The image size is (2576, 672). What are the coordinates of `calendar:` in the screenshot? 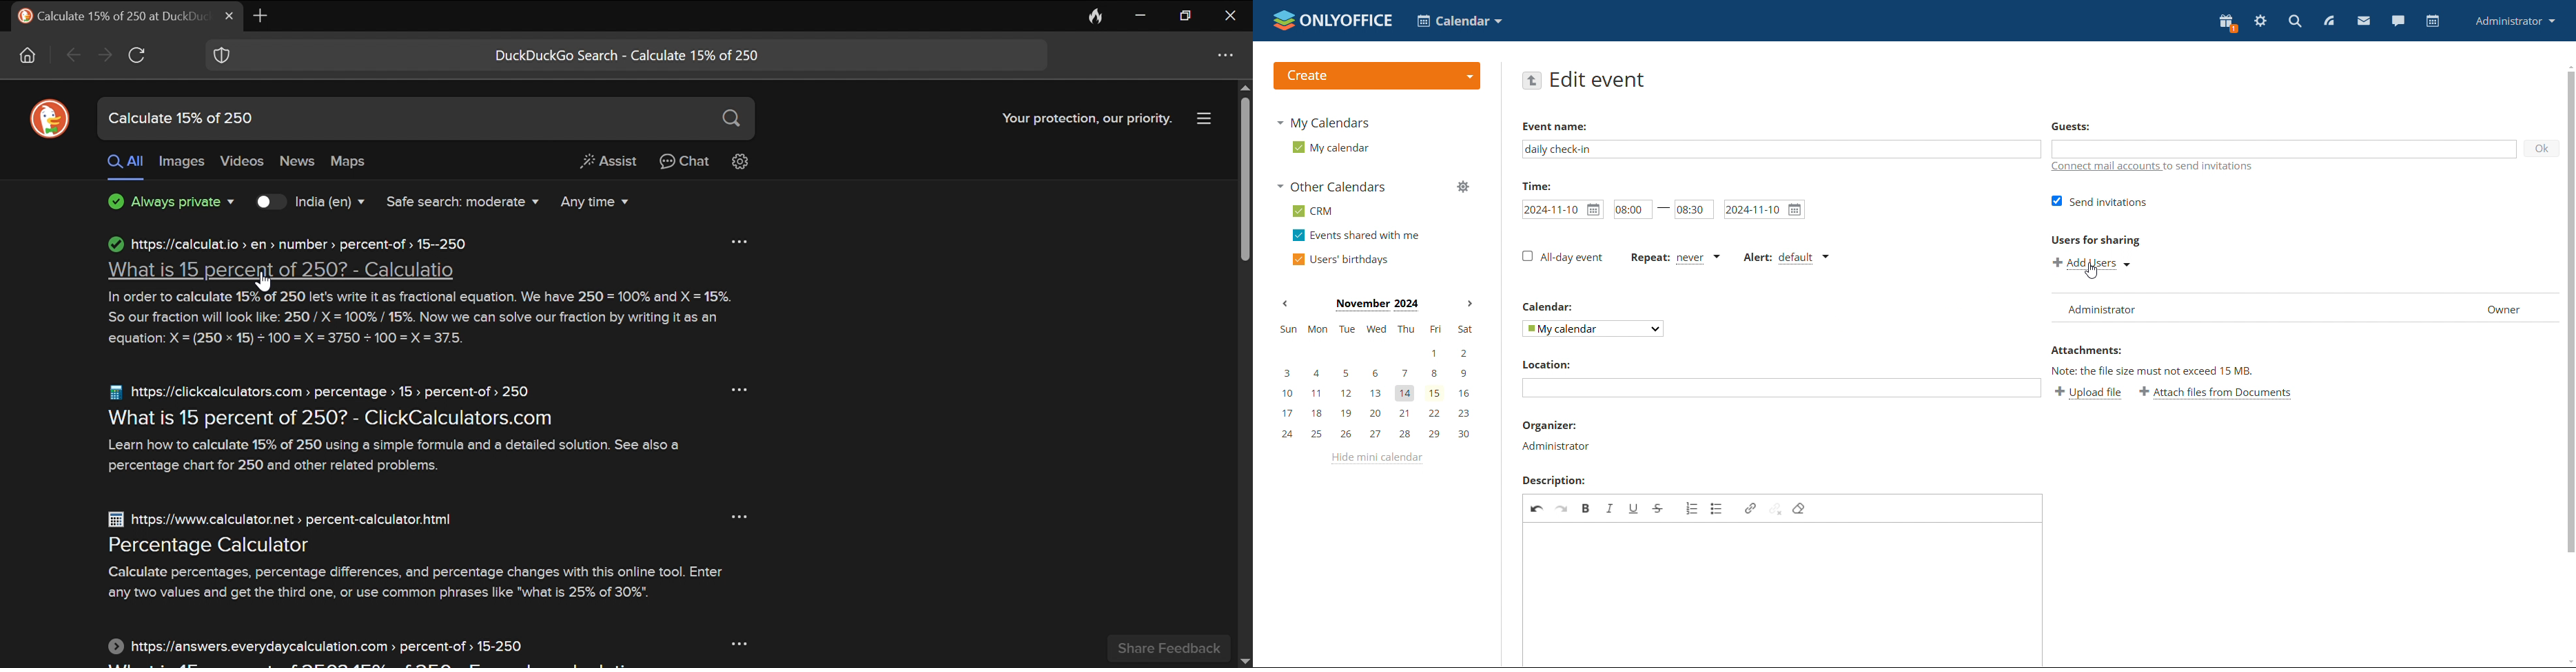 It's located at (1551, 308).